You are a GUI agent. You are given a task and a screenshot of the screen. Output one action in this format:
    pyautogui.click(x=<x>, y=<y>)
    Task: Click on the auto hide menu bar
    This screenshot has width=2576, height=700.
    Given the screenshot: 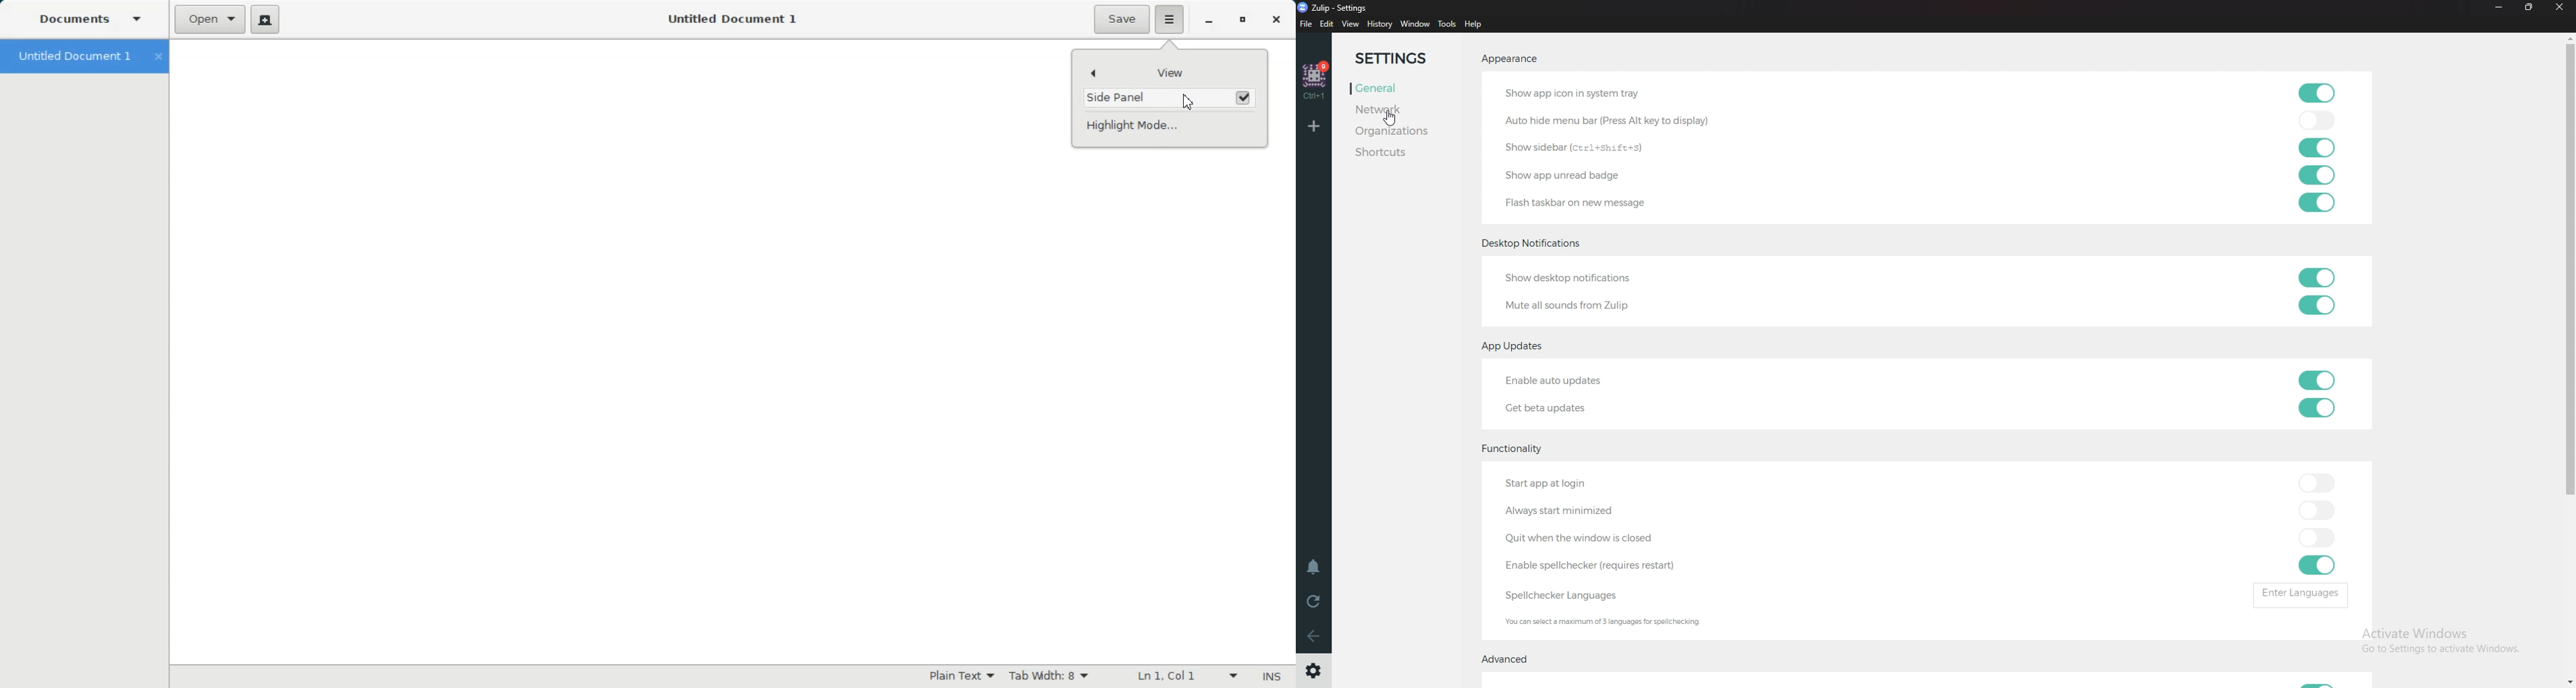 What is the action you would take?
    pyautogui.click(x=1607, y=119)
    